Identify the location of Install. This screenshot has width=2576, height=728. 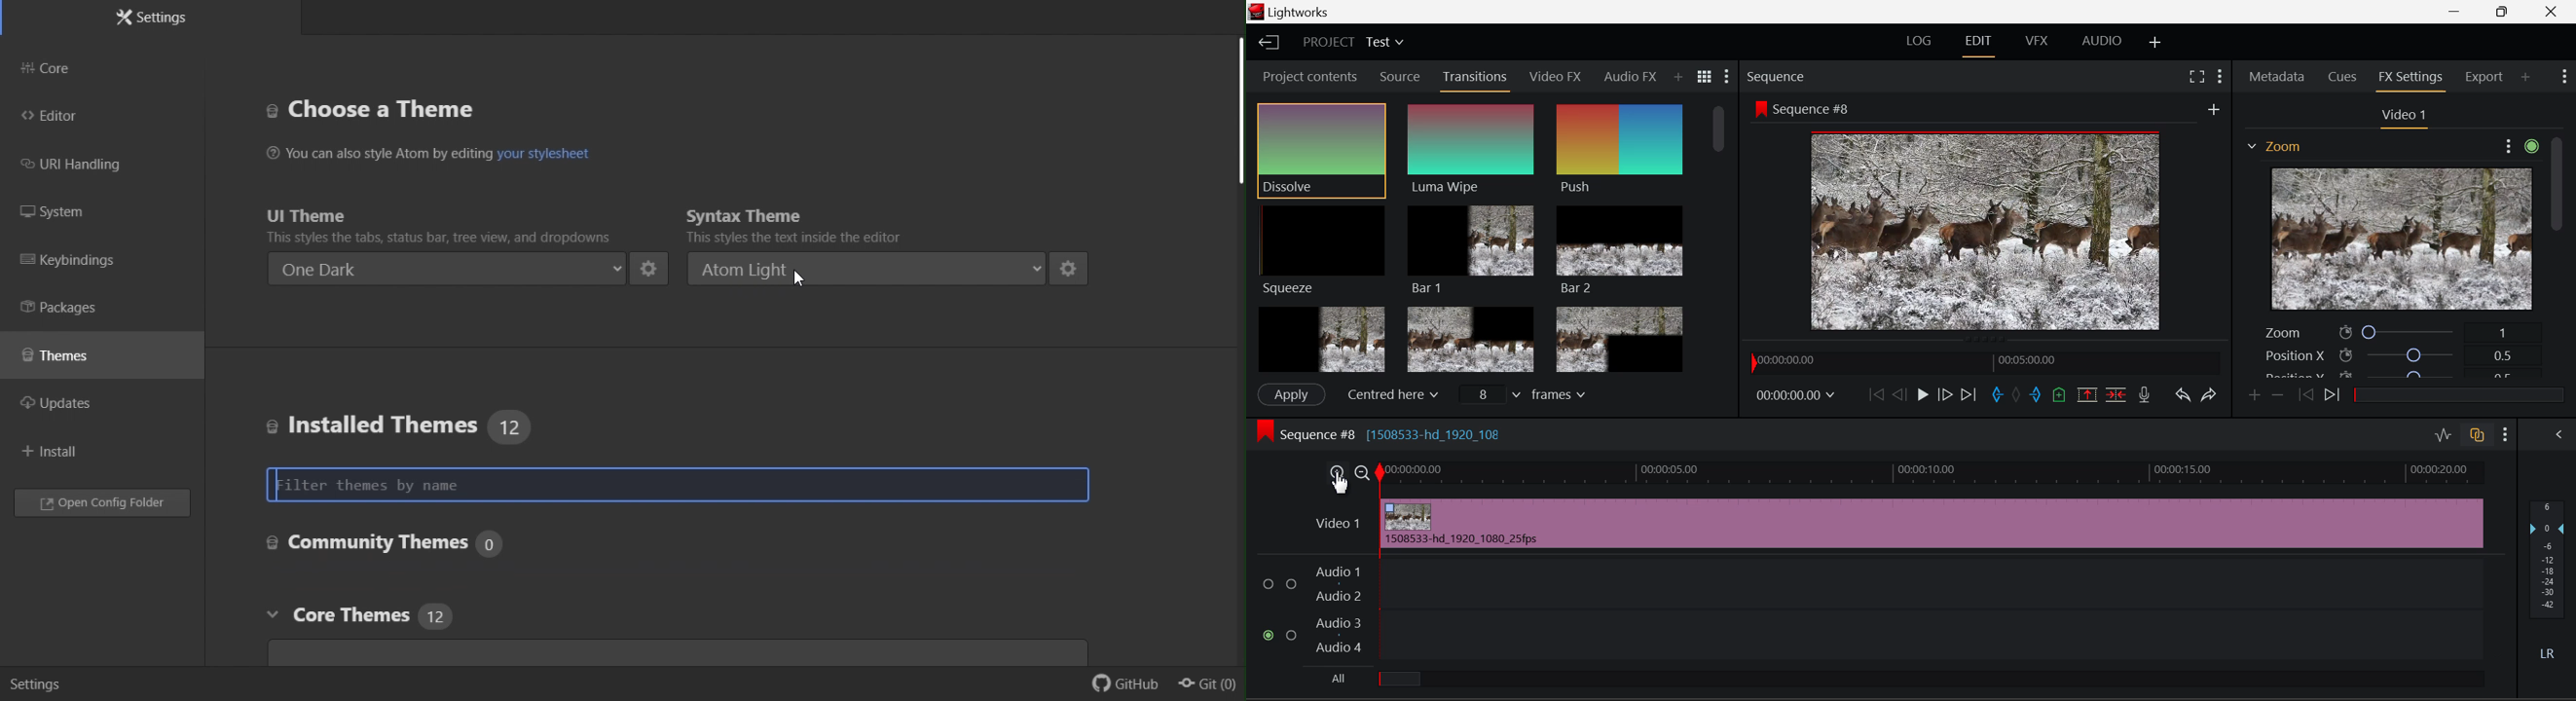
(64, 449).